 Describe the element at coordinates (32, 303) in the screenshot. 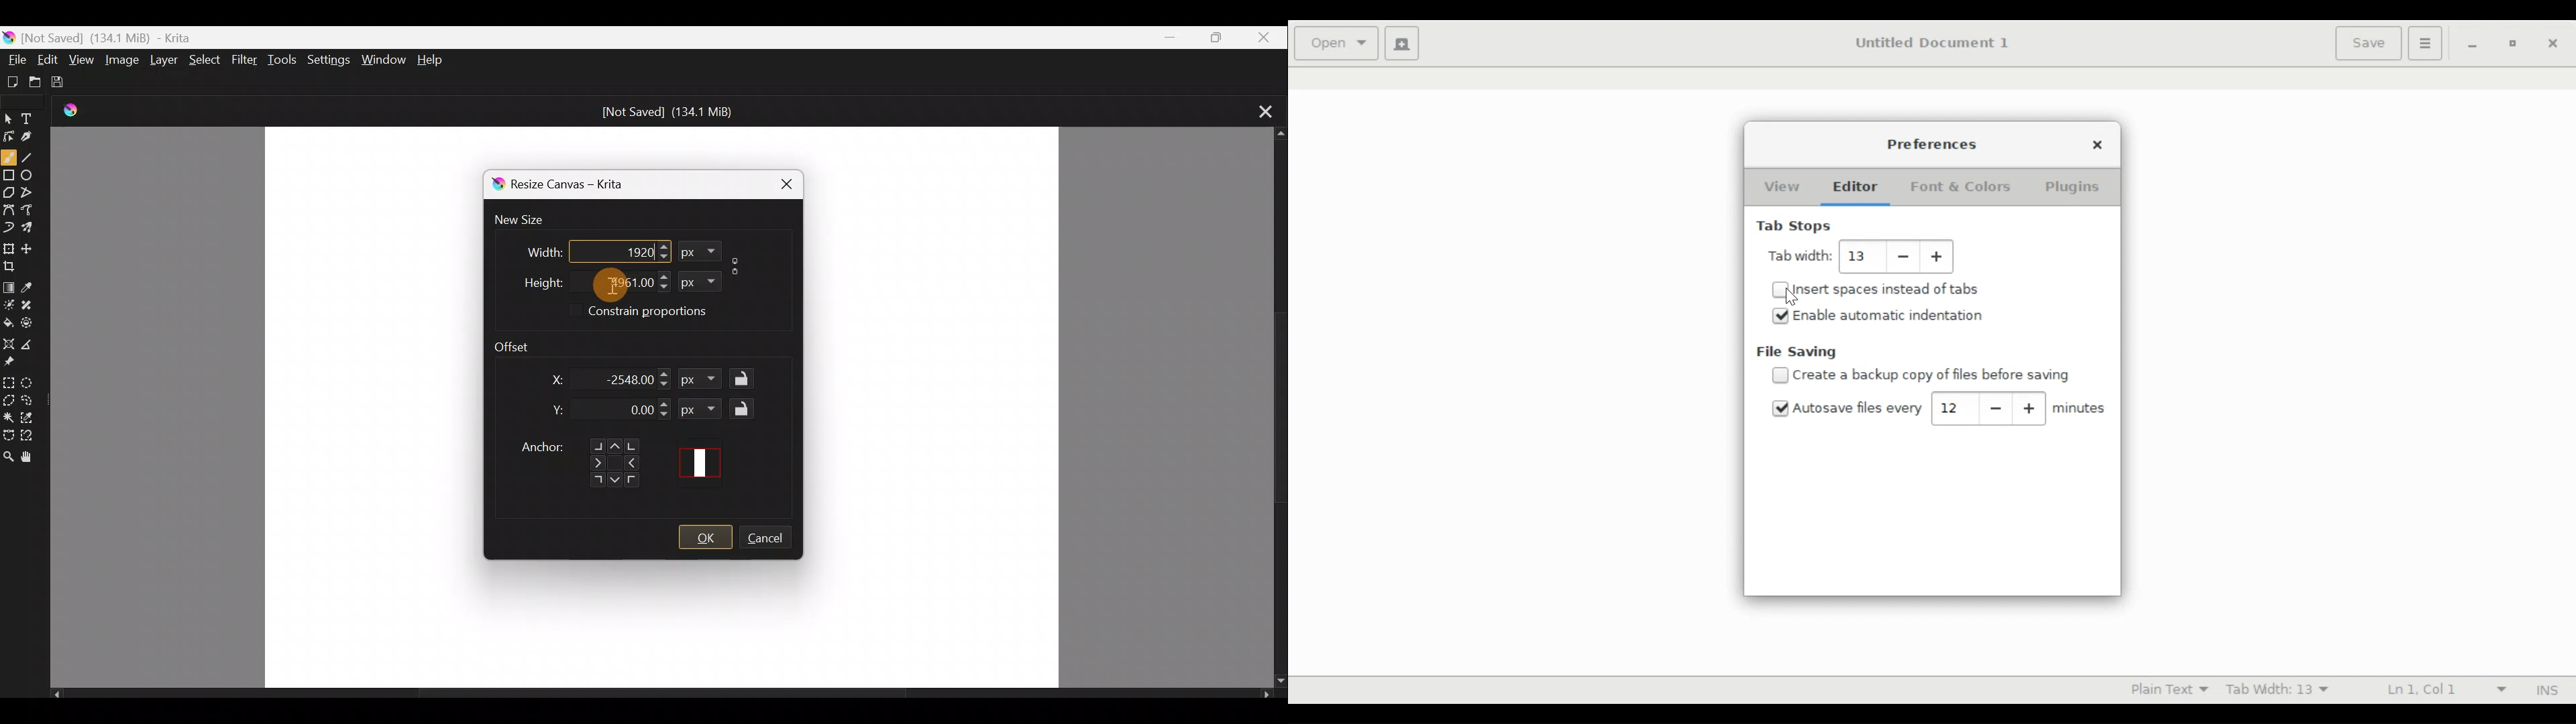

I see `Smart patch tool` at that location.